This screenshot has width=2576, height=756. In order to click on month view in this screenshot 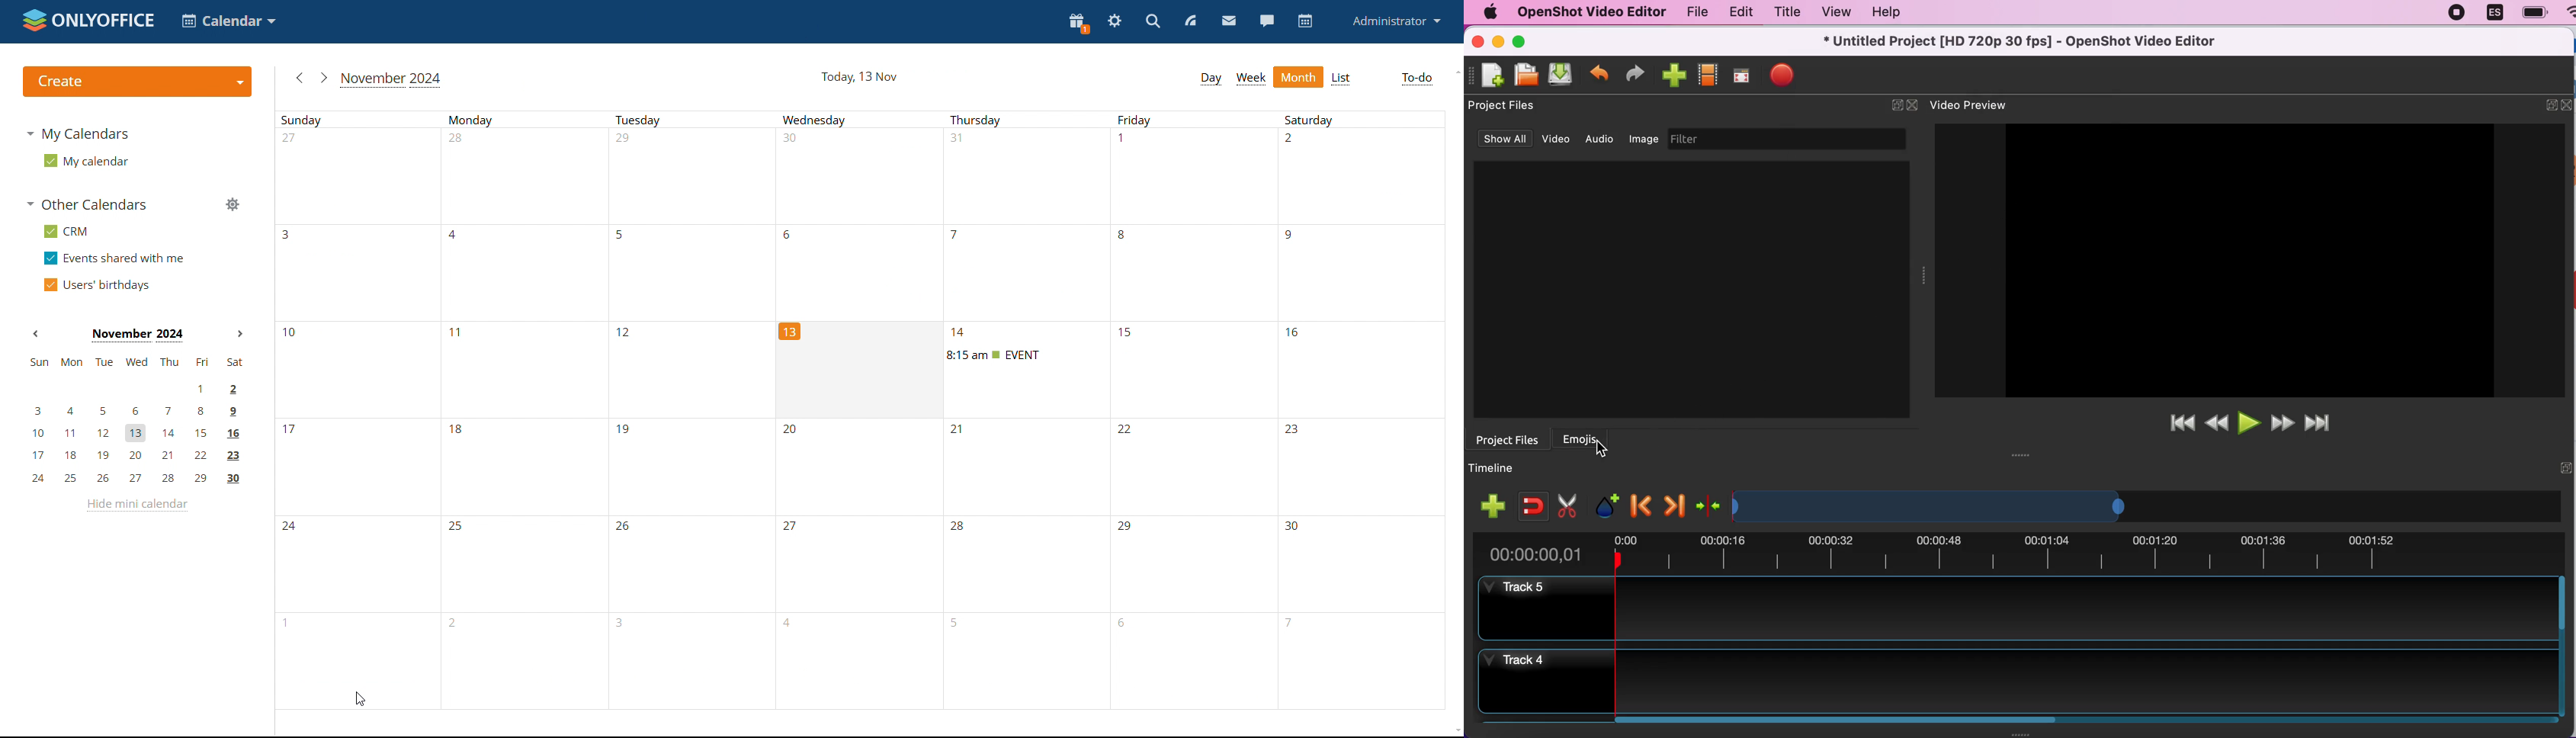, I will do `click(1298, 77)`.